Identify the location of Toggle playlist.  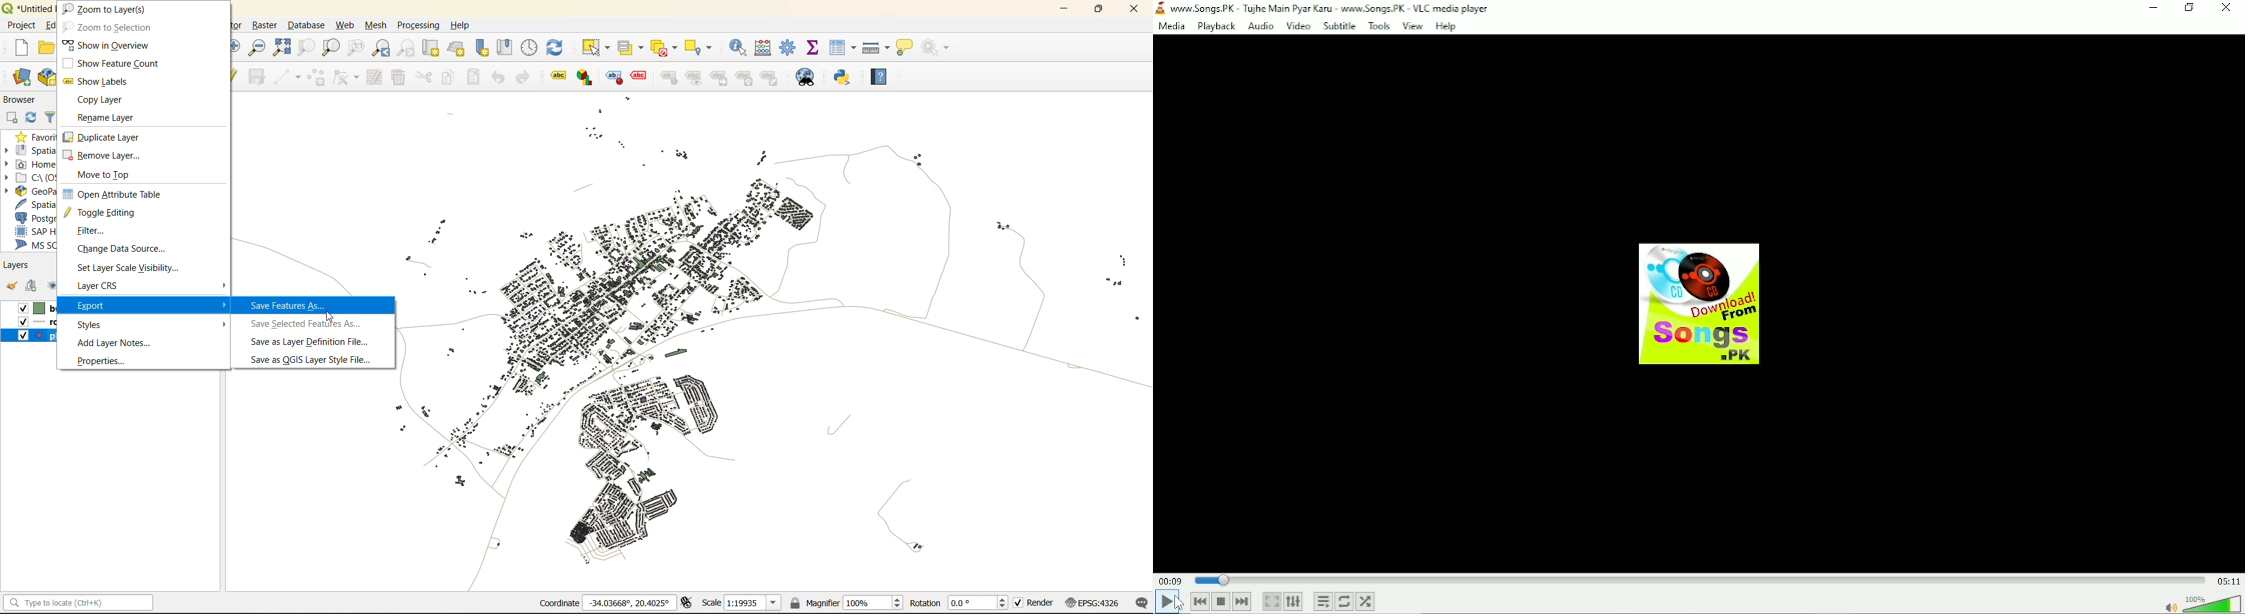
(1322, 602).